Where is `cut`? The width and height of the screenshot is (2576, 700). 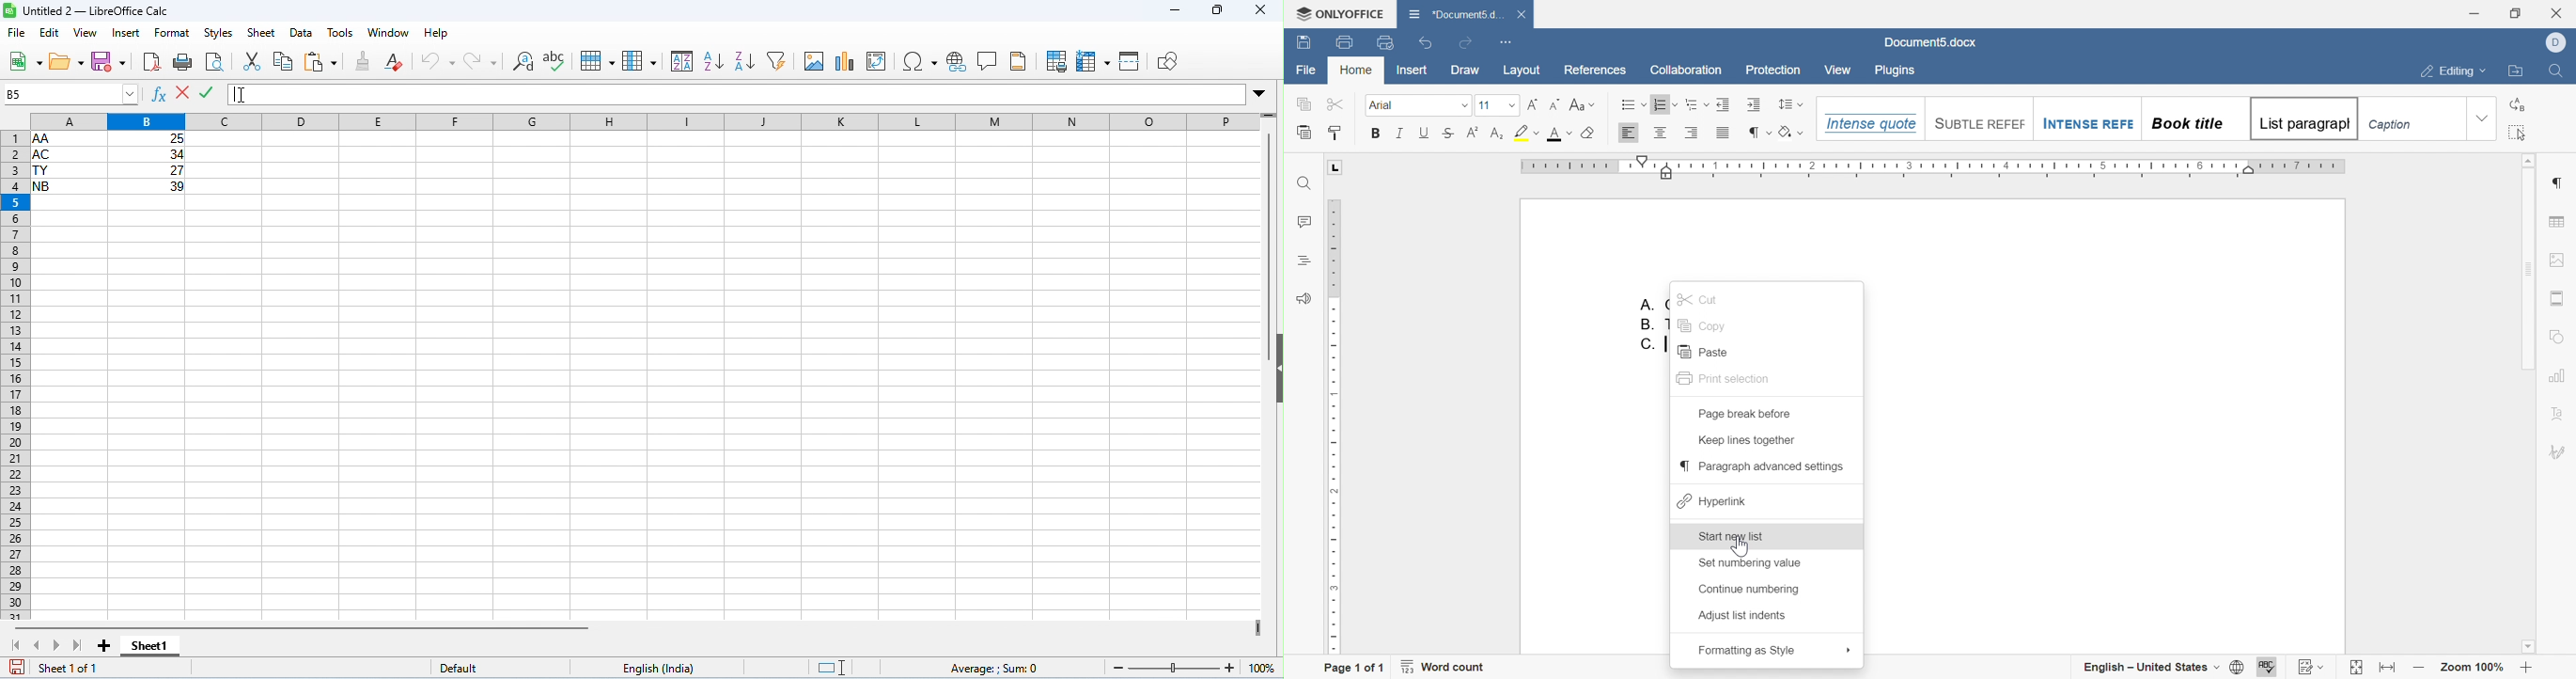
cut is located at coordinates (1698, 298).